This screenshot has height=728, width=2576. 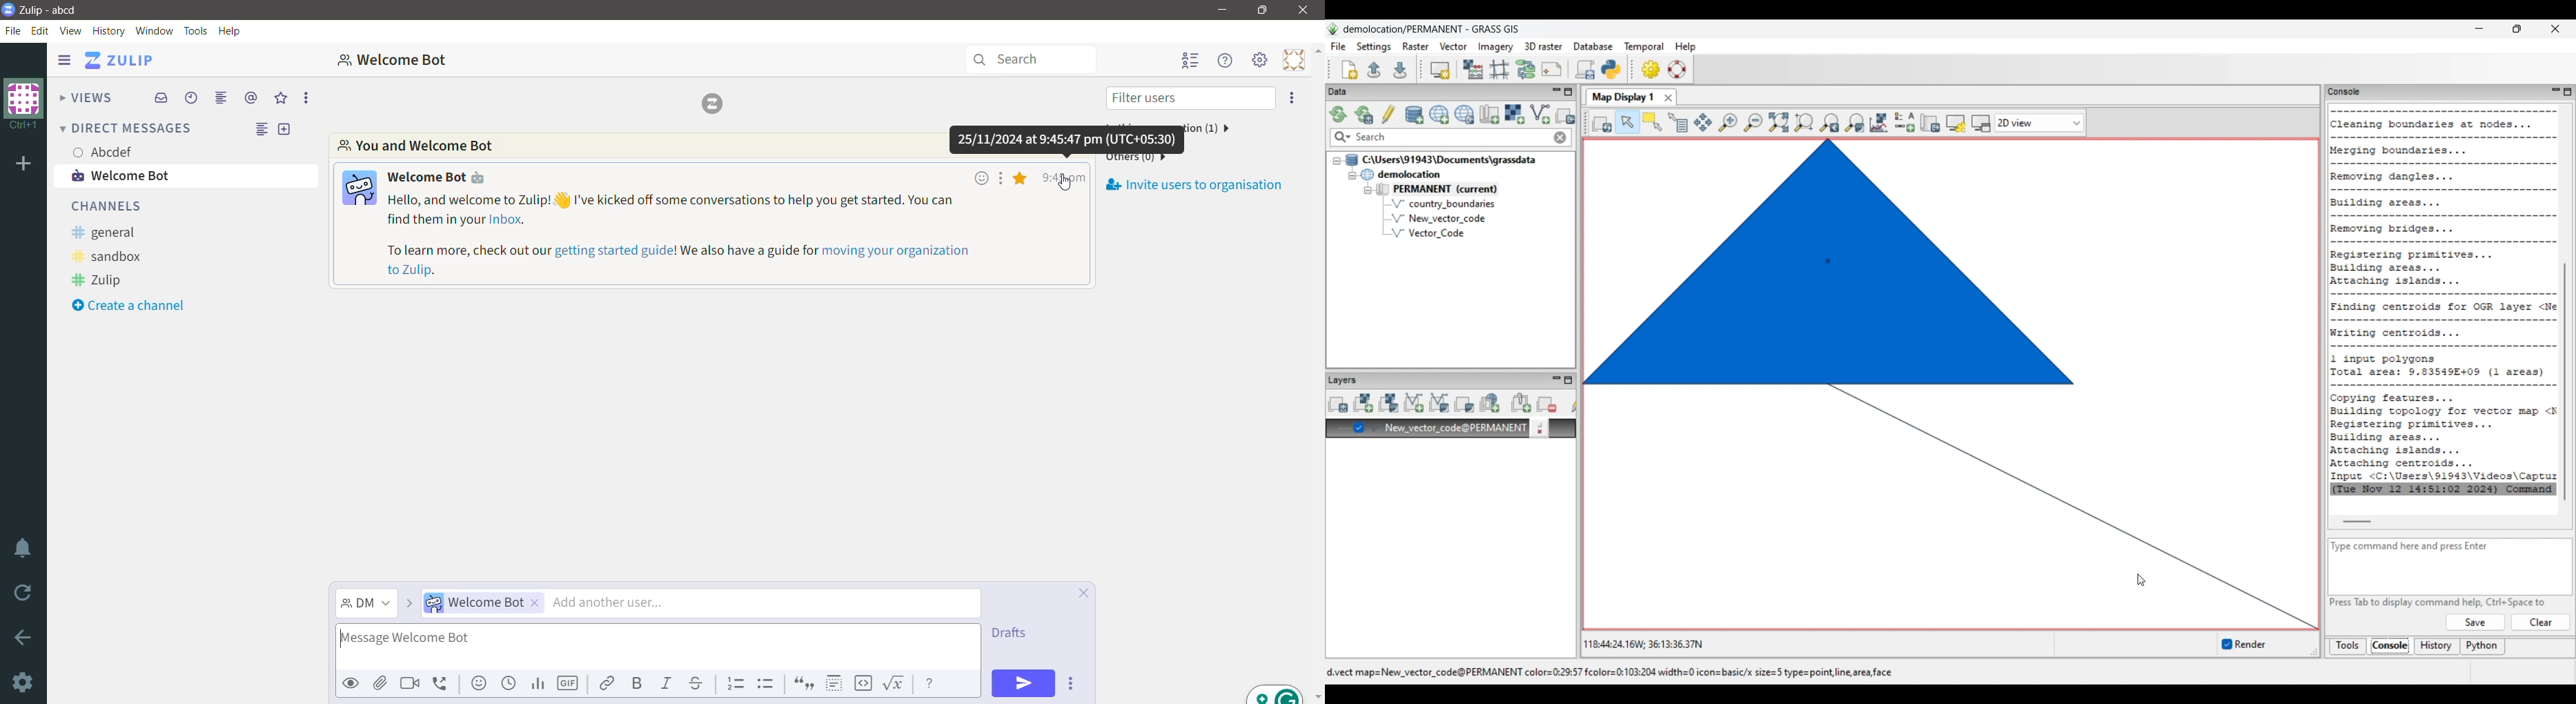 I want to click on Edit, so click(x=42, y=30).